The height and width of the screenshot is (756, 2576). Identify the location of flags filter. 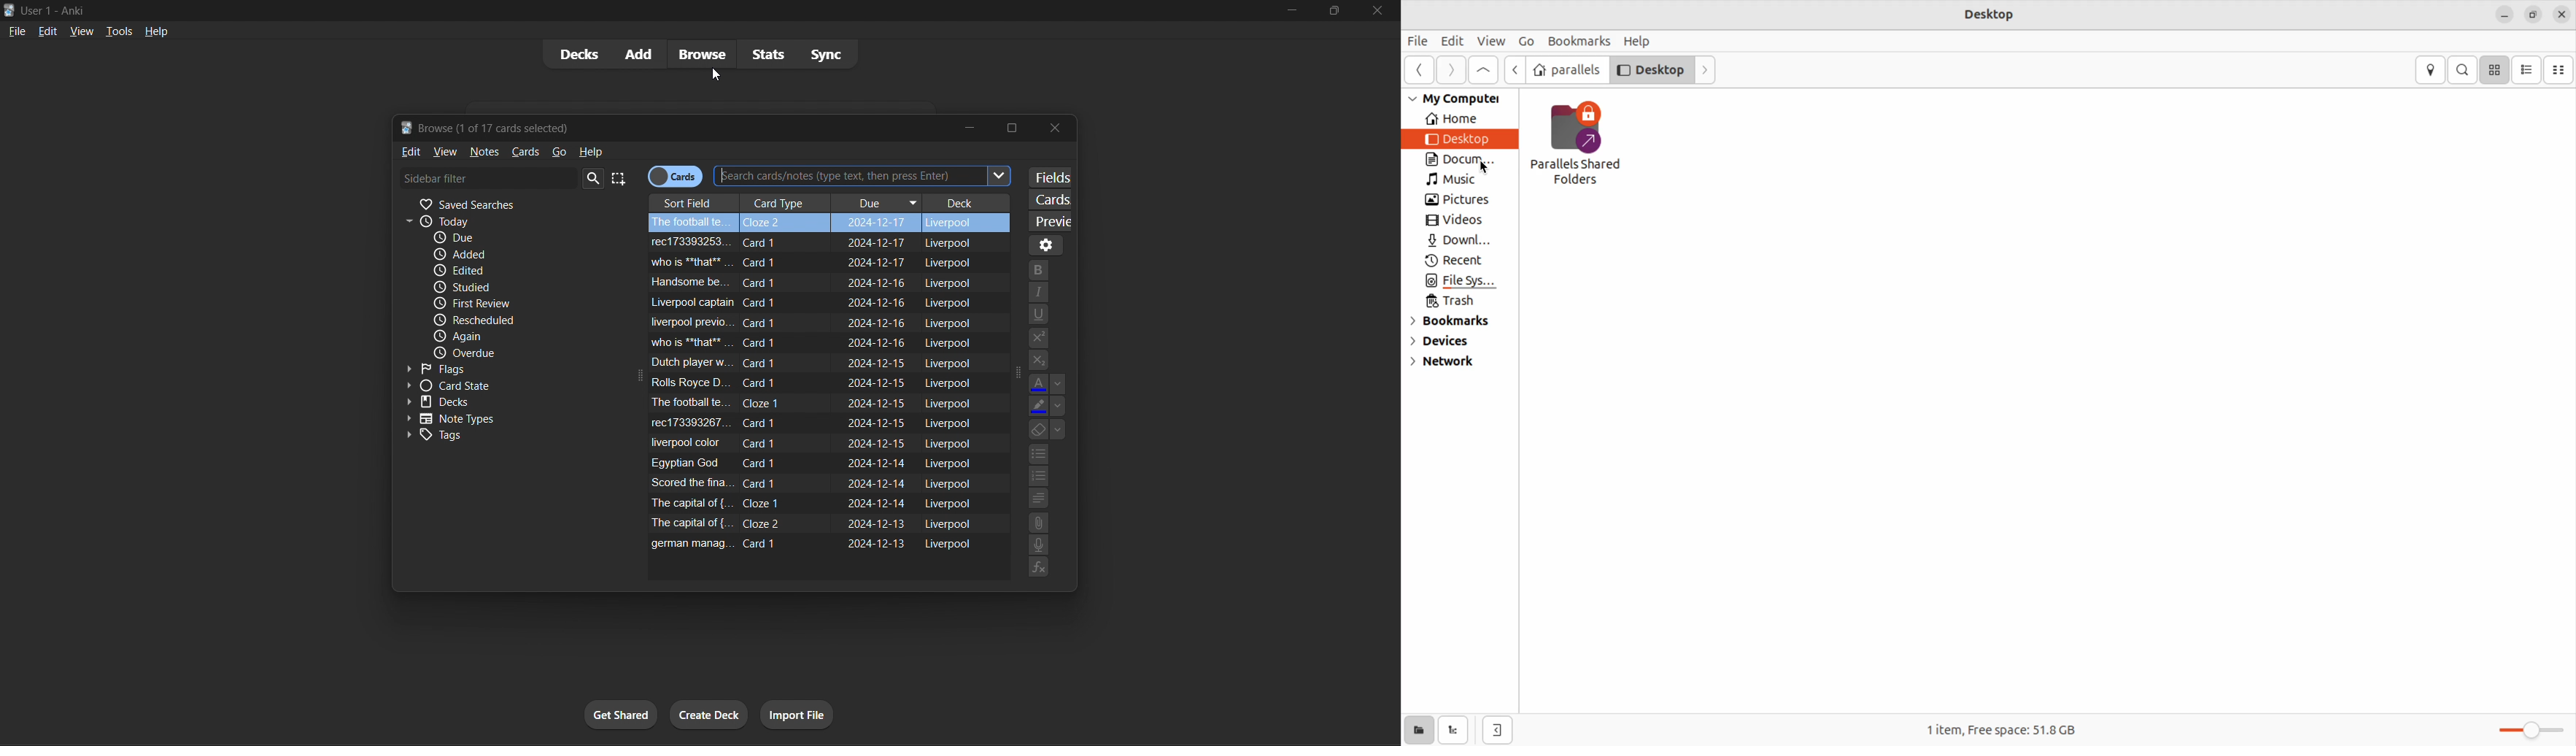
(495, 370).